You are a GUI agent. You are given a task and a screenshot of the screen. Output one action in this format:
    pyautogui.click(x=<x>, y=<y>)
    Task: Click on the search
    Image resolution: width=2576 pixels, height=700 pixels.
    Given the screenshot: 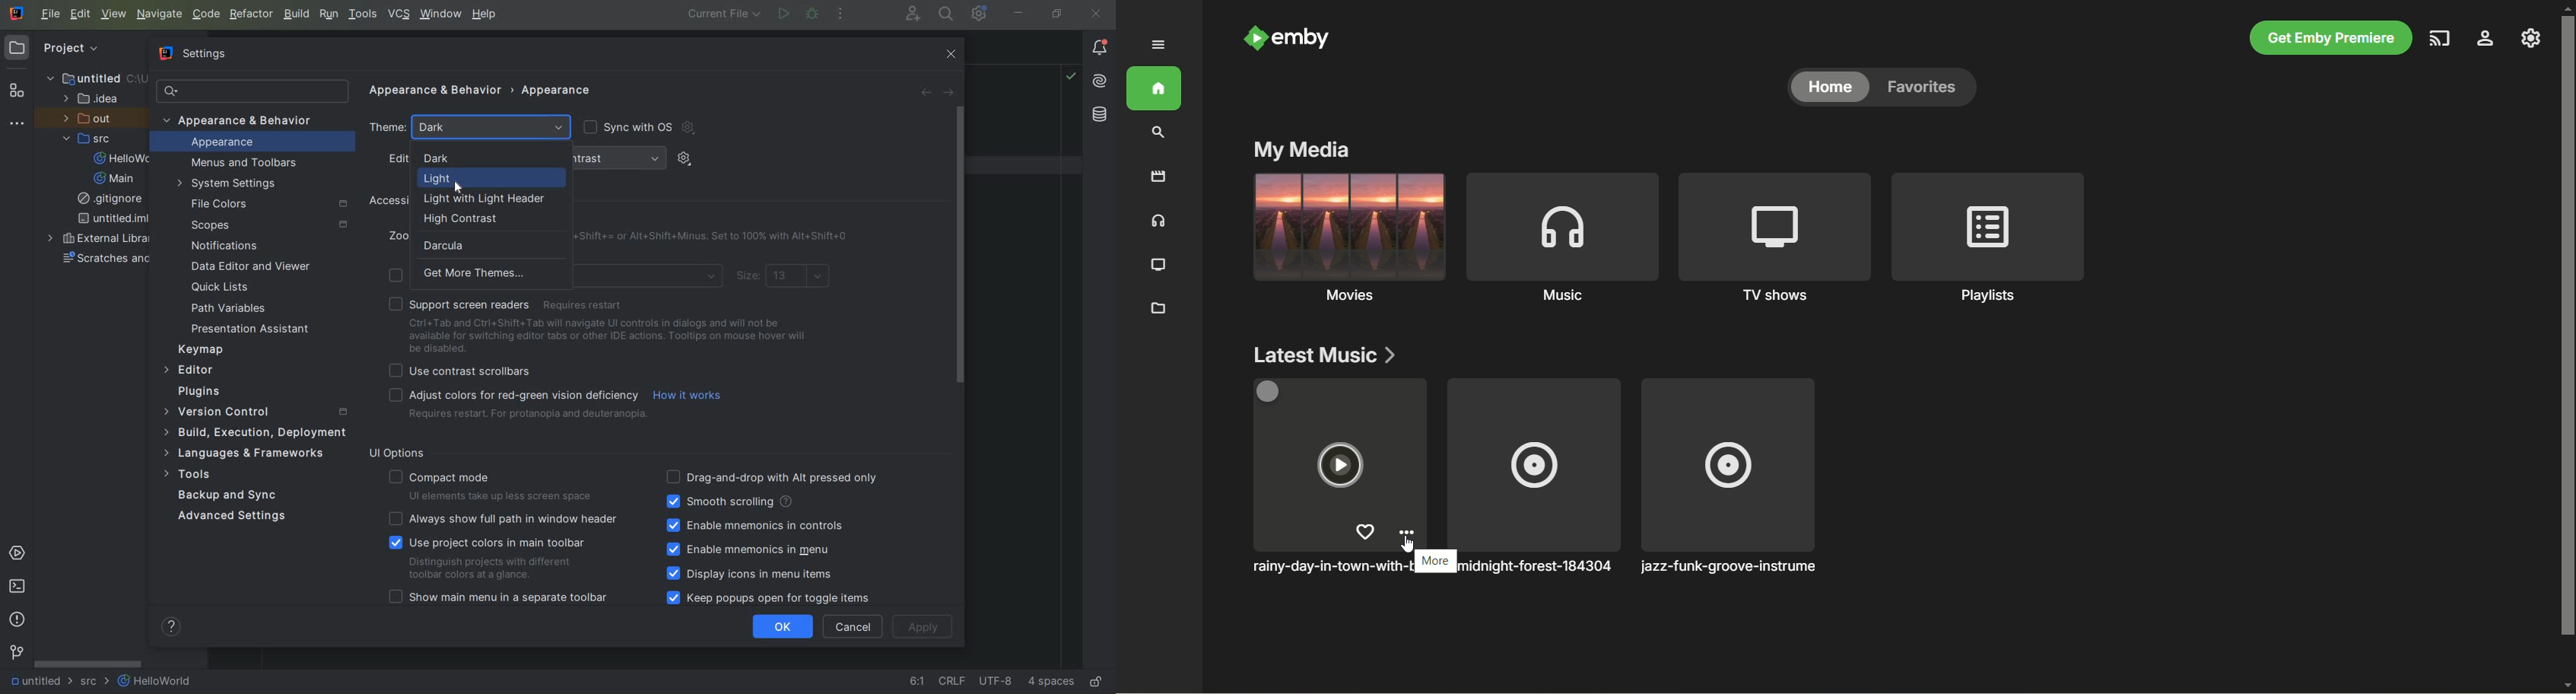 What is the action you would take?
    pyautogui.click(x=1159, y=134)
    